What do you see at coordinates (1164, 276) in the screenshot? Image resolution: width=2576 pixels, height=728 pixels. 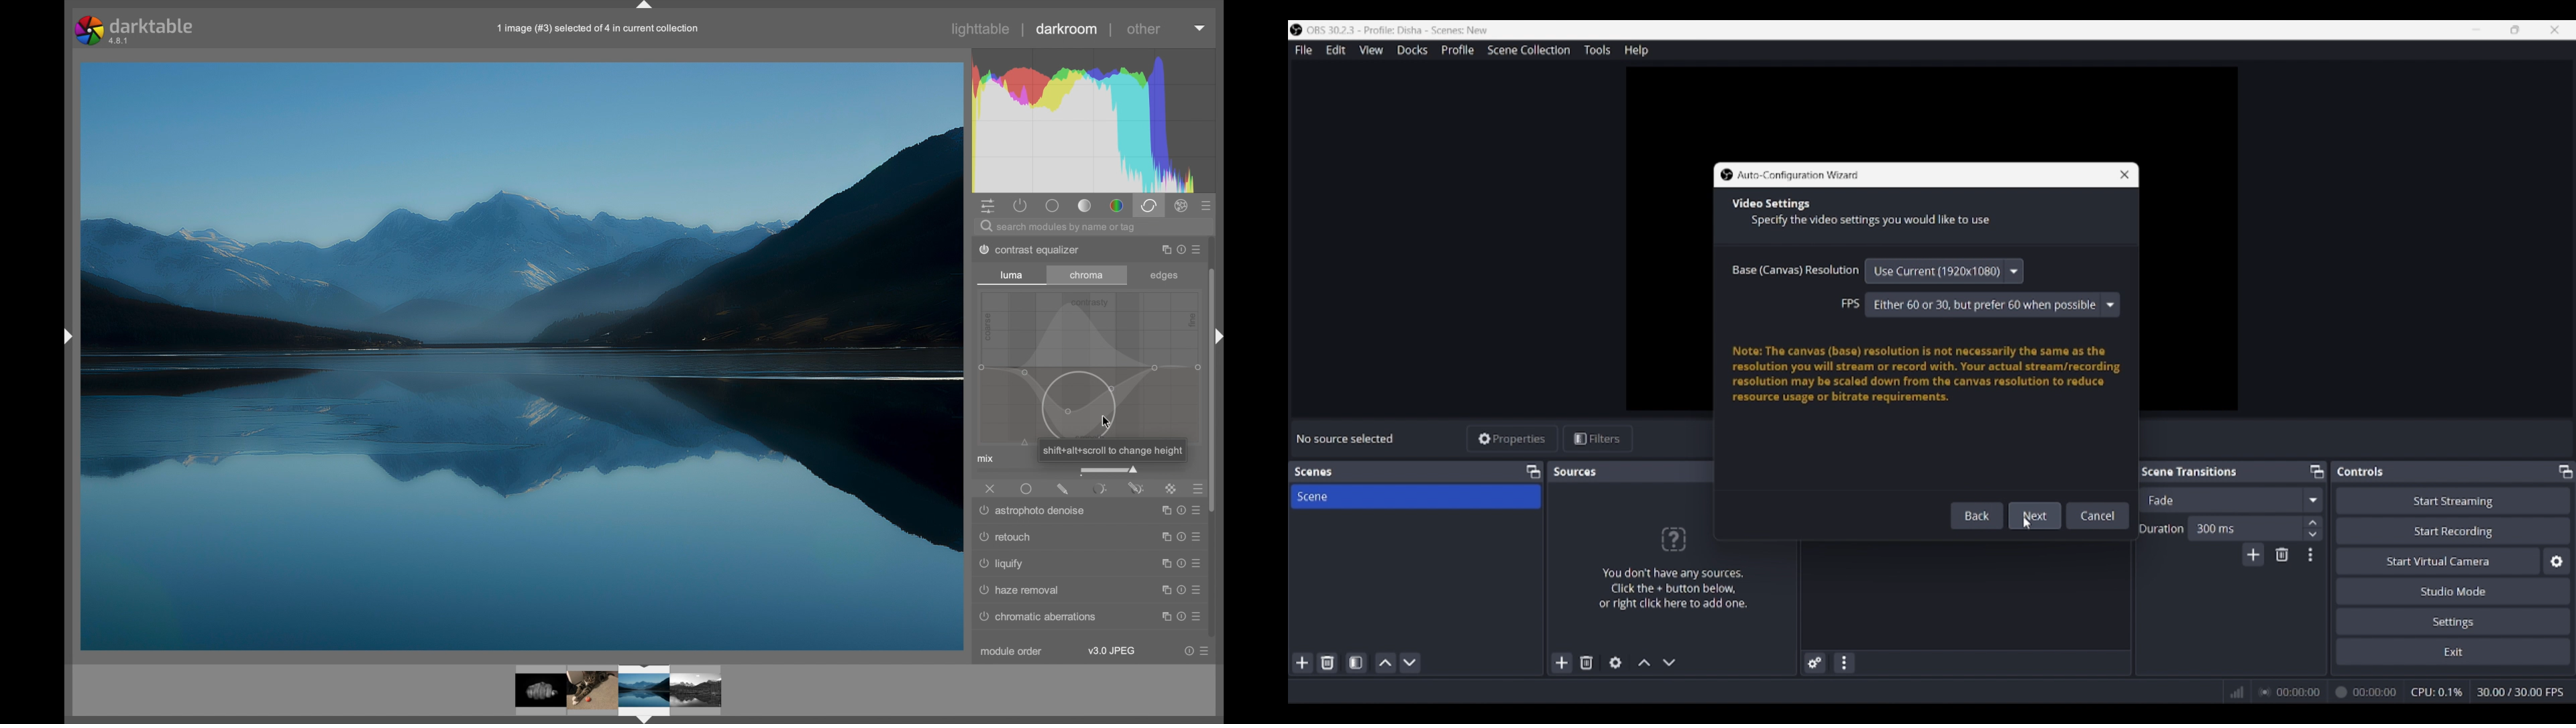 I see `edges` at bounding box center [1164, 276].